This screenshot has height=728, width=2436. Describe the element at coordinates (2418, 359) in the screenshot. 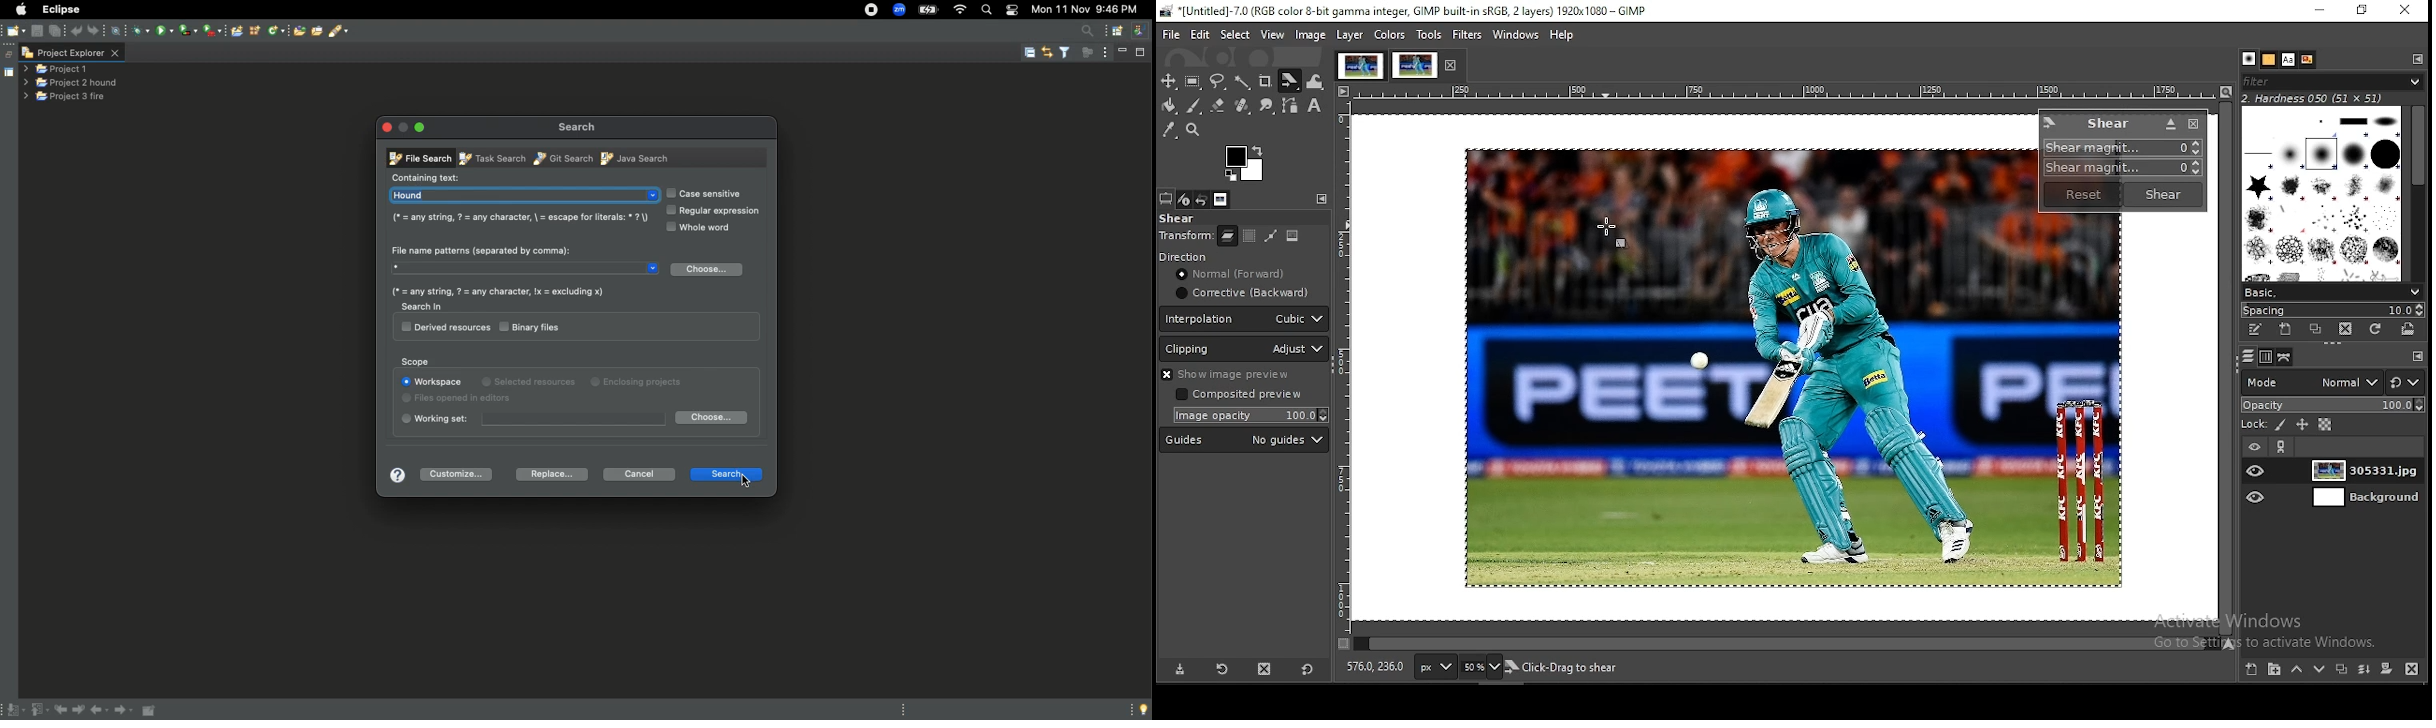

I see `configure this tab` at that location.